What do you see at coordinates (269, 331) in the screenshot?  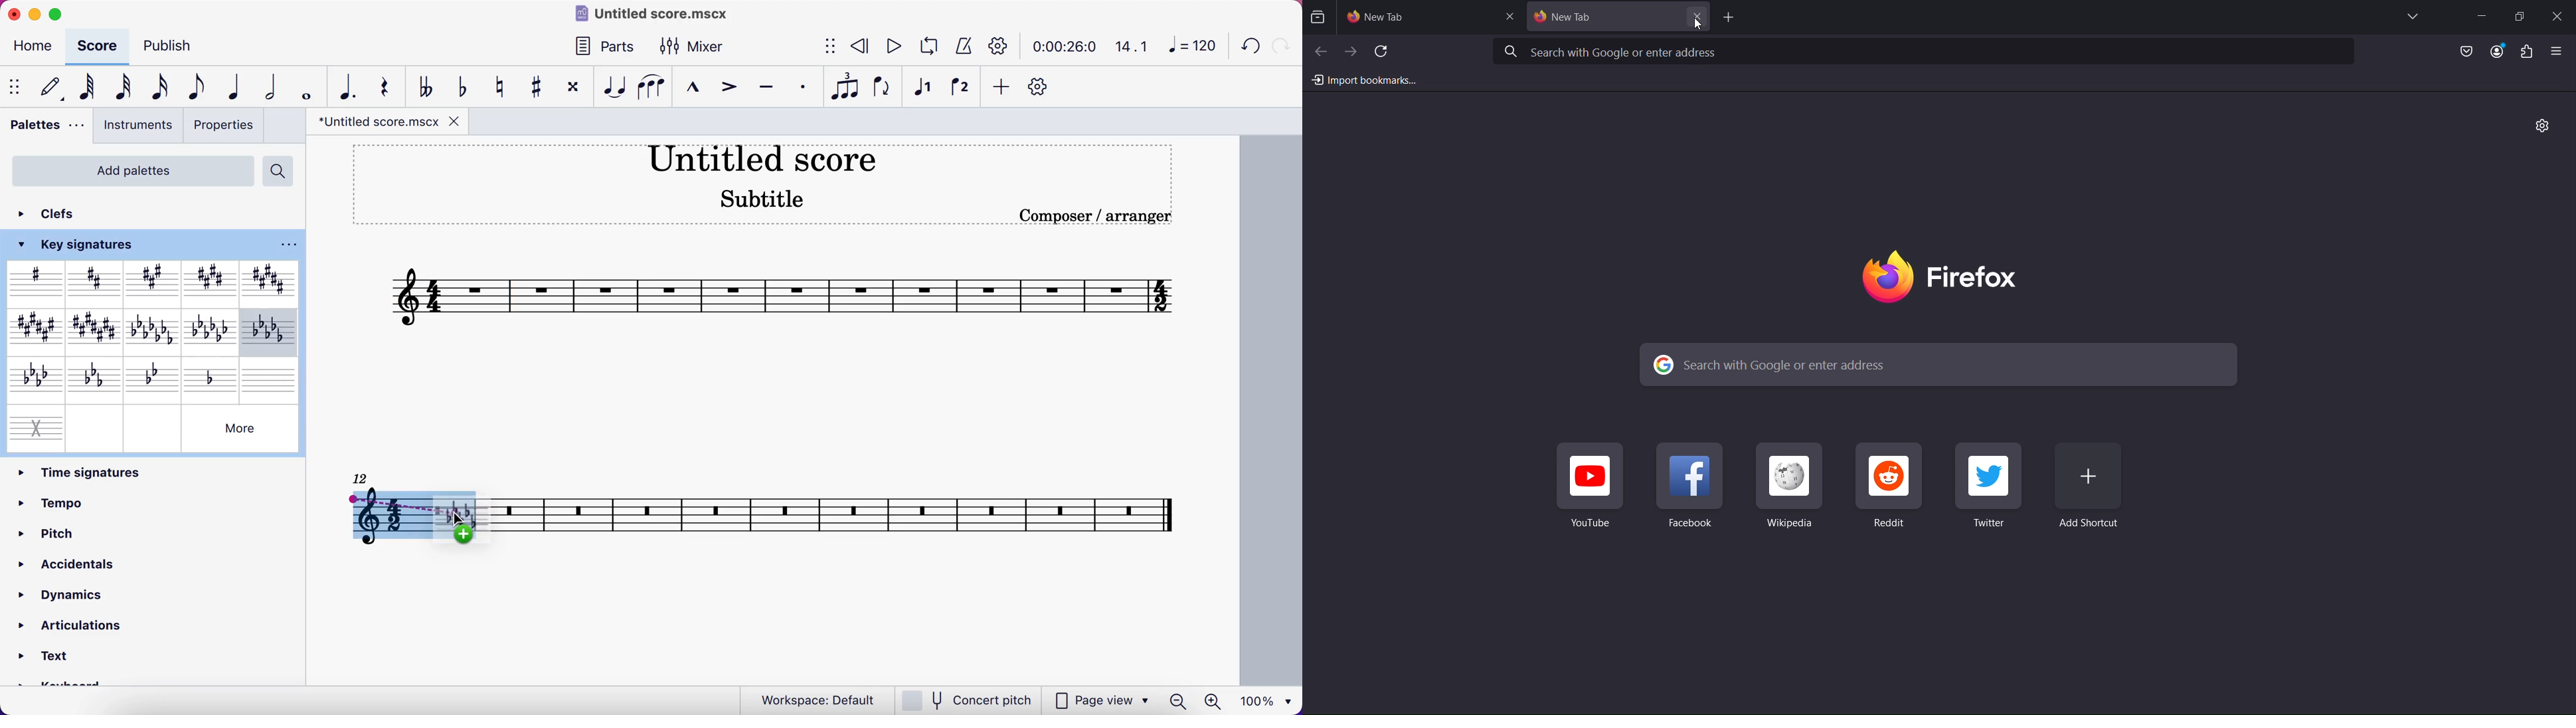 I see `B minor` at bounding box center [269, 331].